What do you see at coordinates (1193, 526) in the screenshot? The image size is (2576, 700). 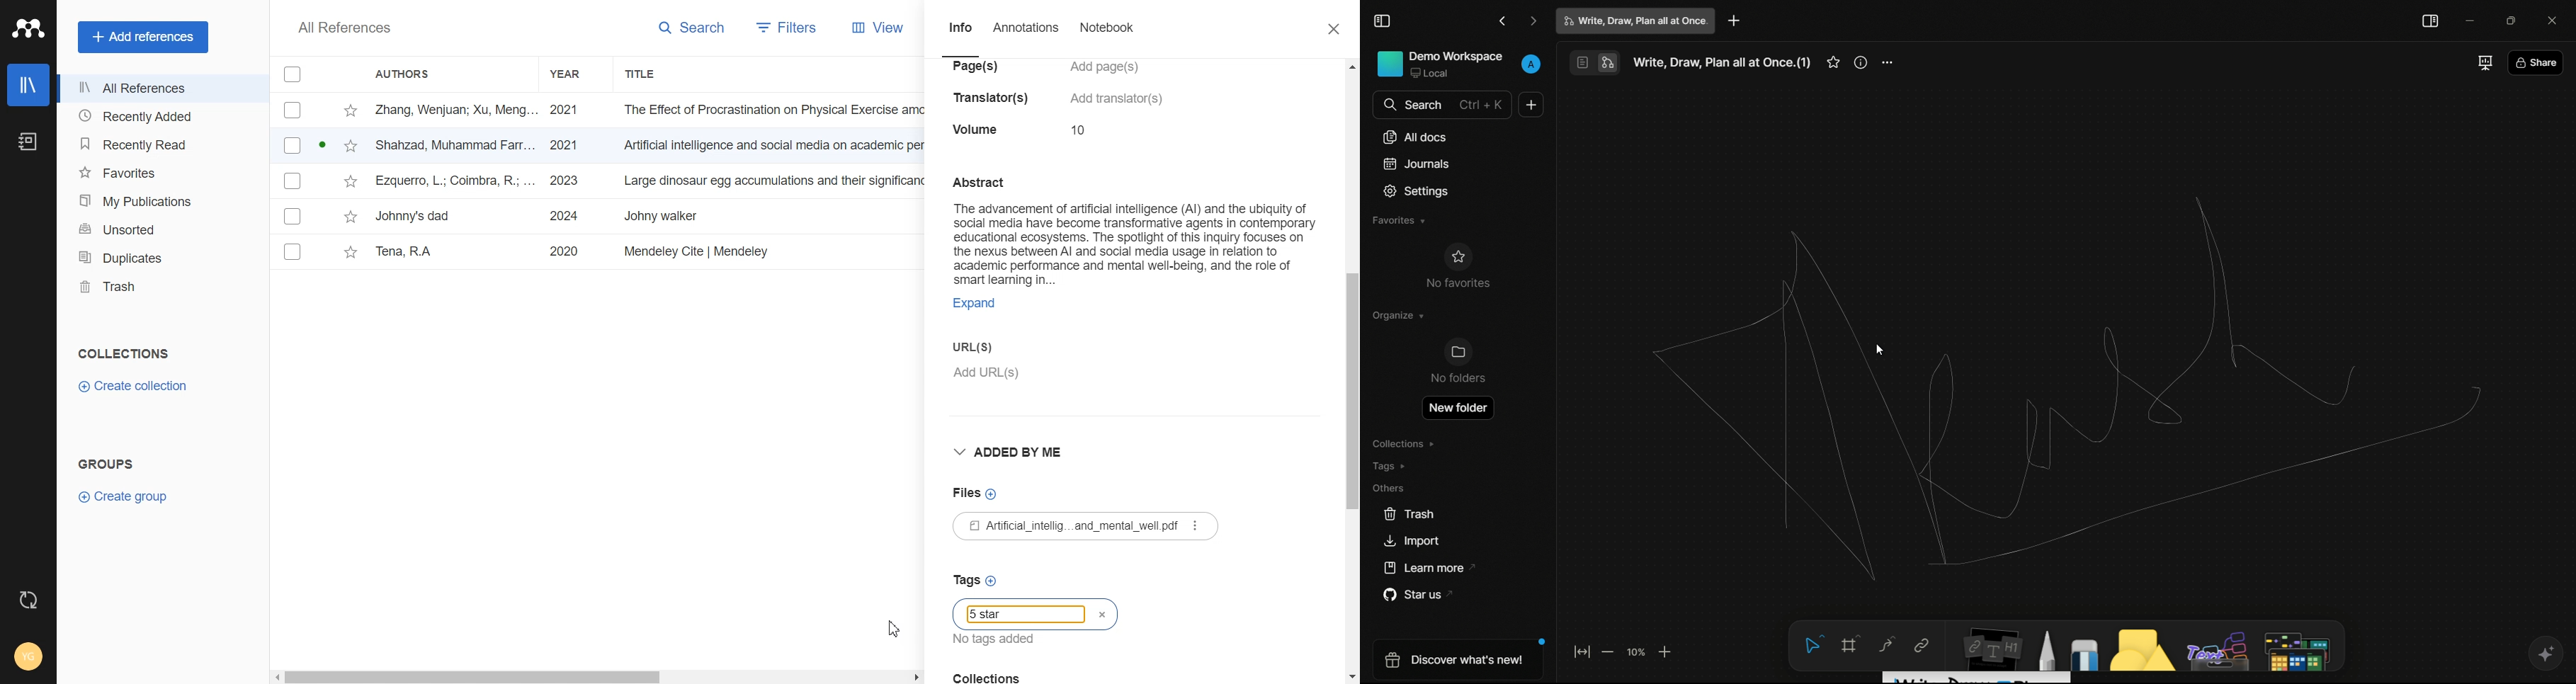 I see `More` at bounding box center [1193, 526].